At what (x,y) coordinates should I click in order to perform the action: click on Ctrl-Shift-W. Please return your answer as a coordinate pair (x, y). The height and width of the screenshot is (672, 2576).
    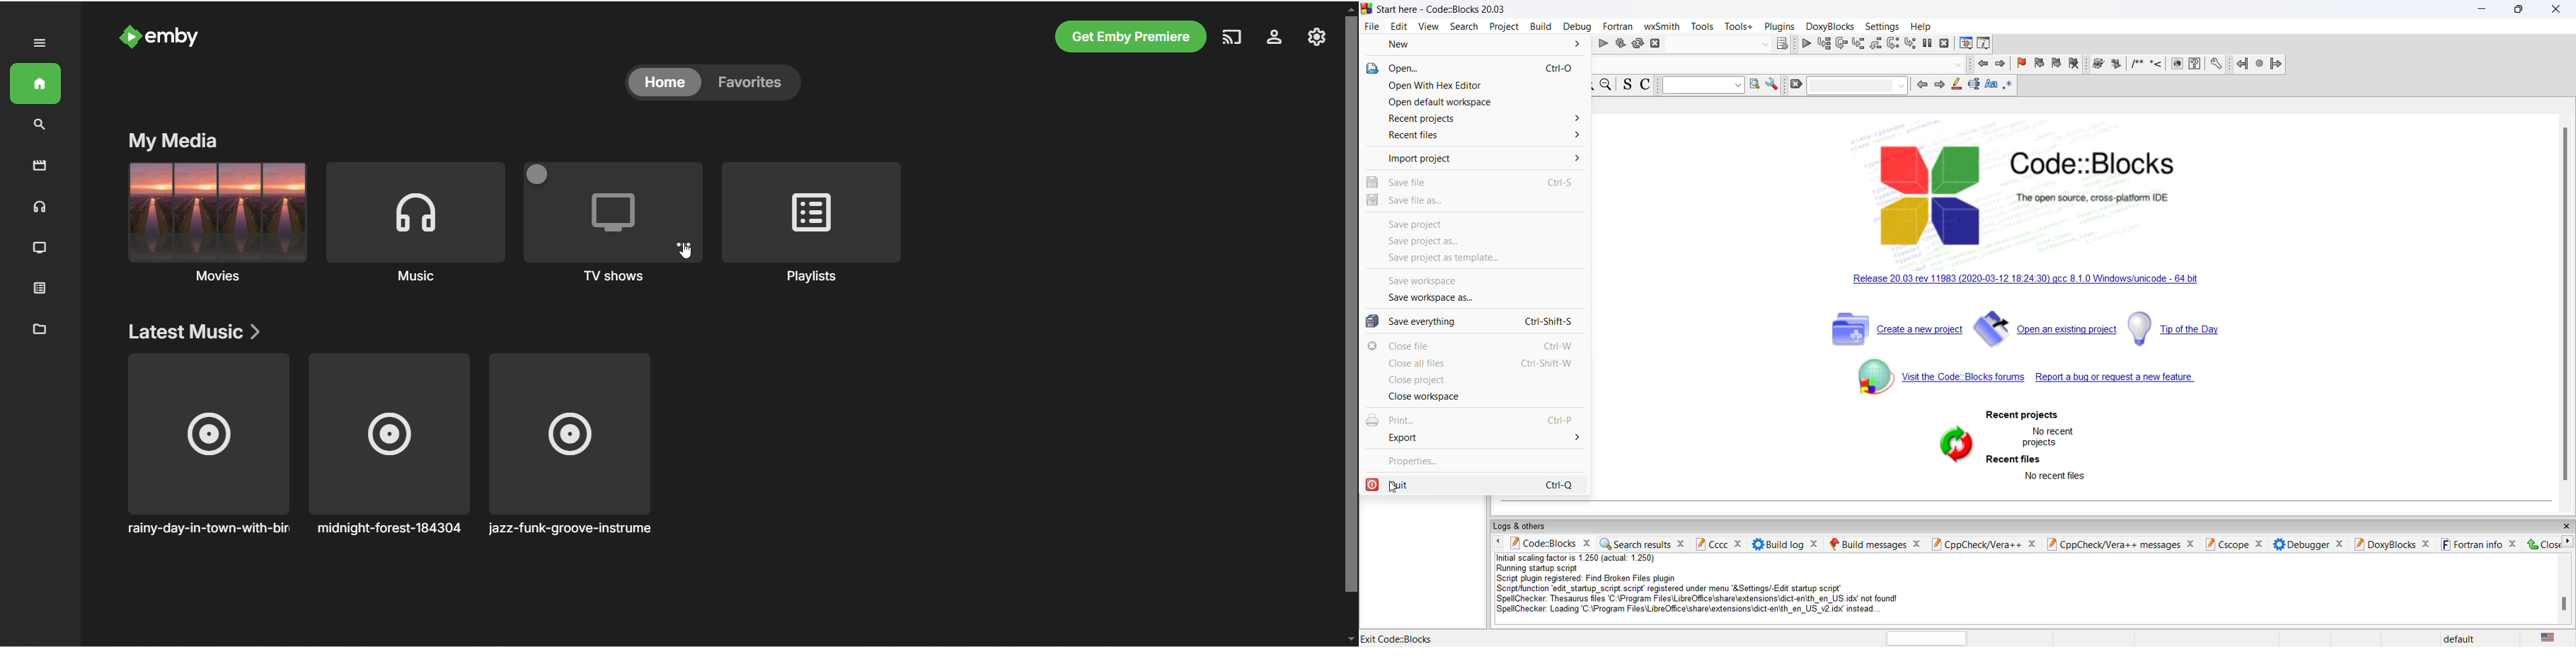
    Looking at the image, I should click on (1546, 363).